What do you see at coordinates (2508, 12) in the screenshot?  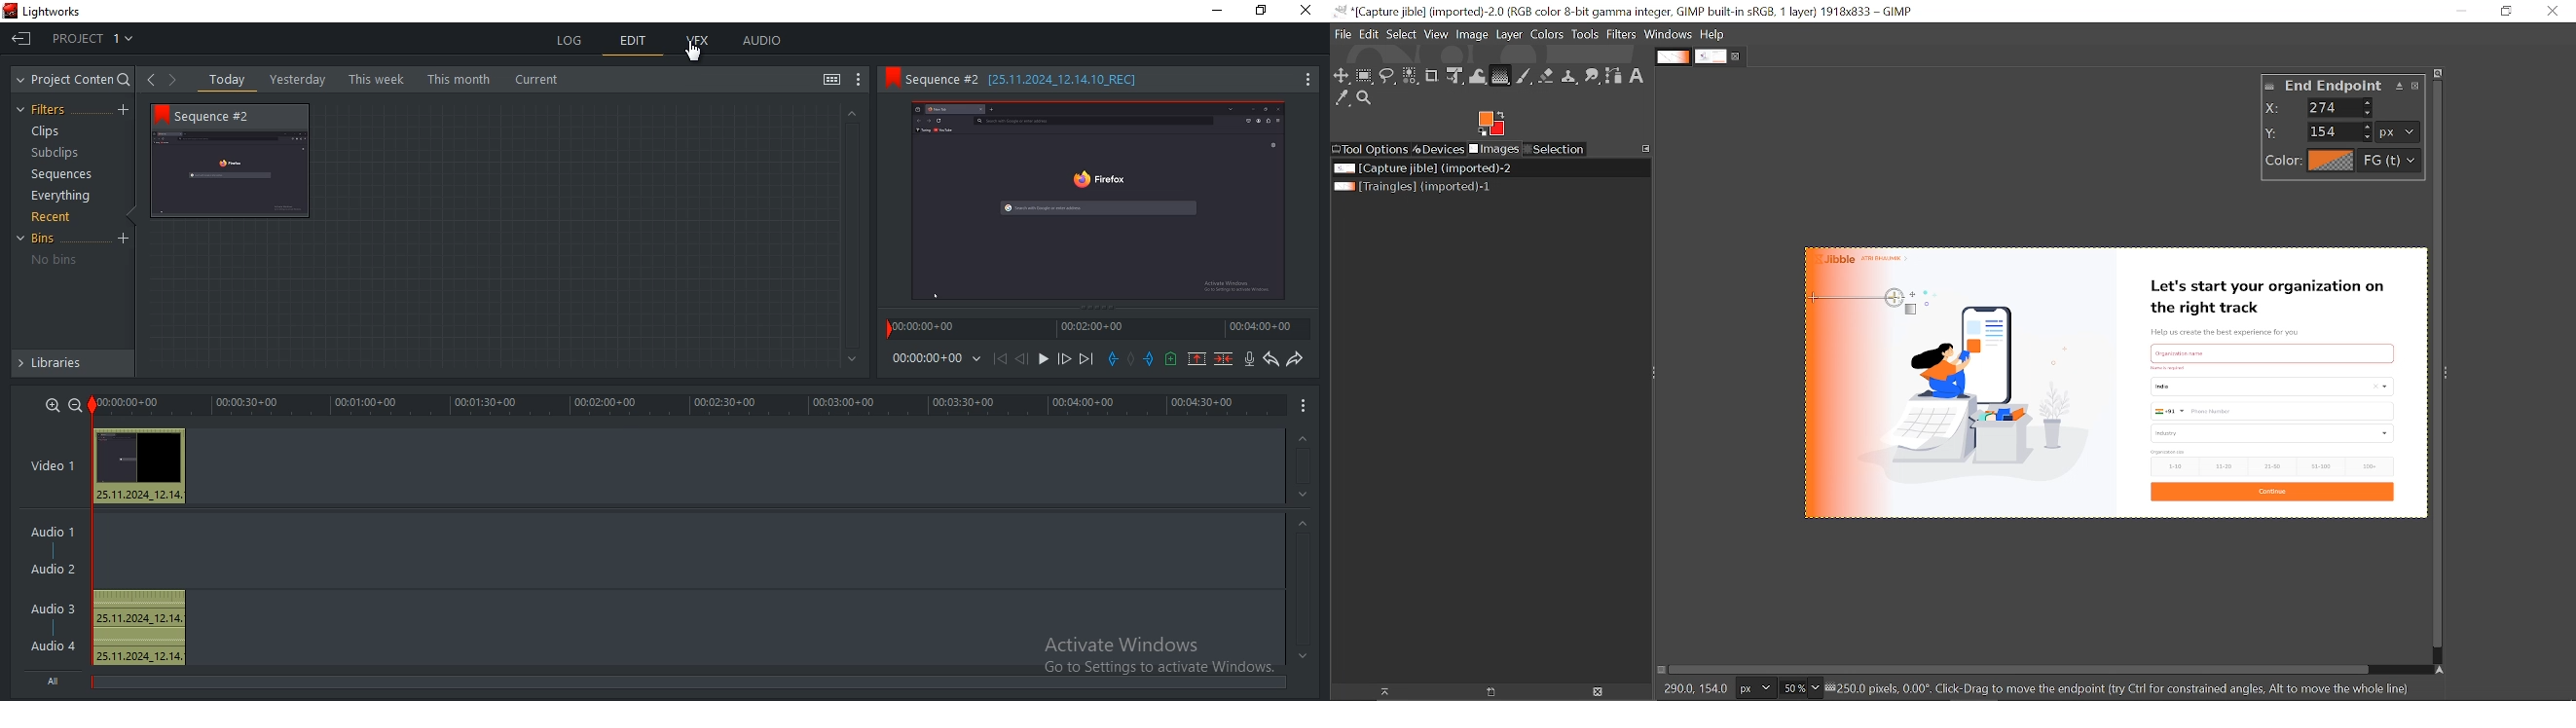 I see `Restore down` at bounding box center [2508, 12].